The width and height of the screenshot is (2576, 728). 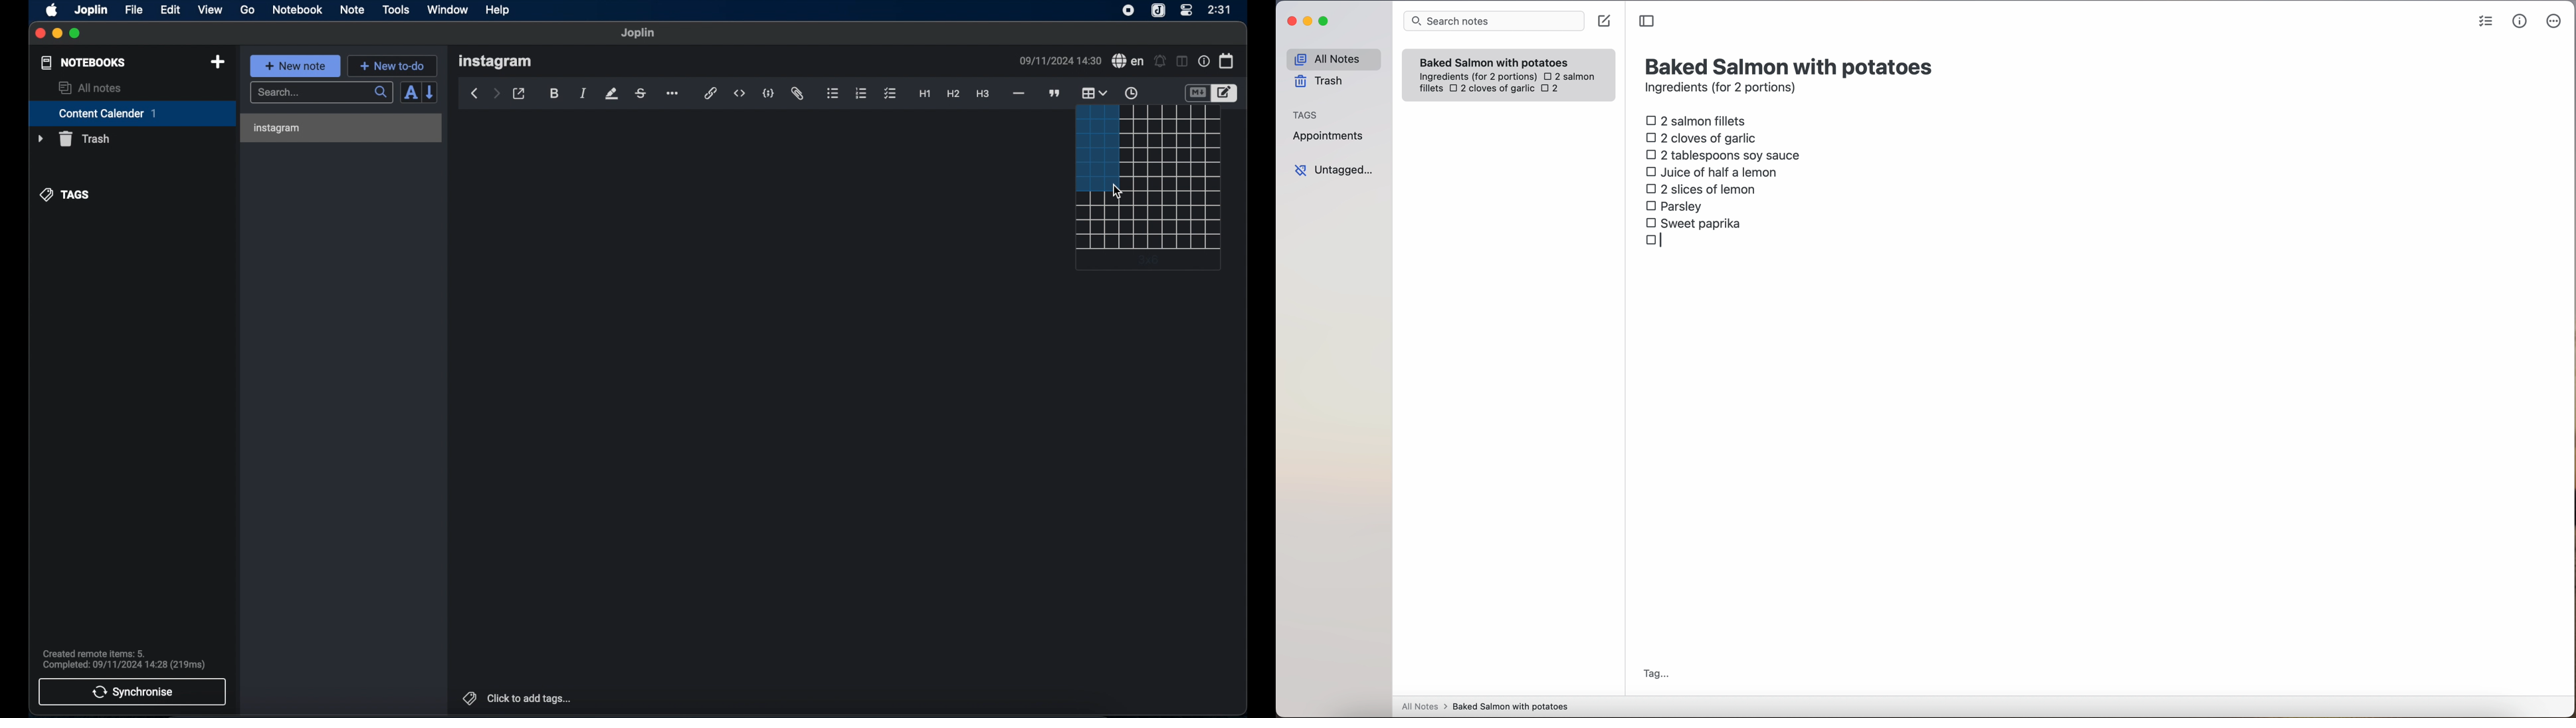 I want to click on new notebook, so click(x=219, y=62).